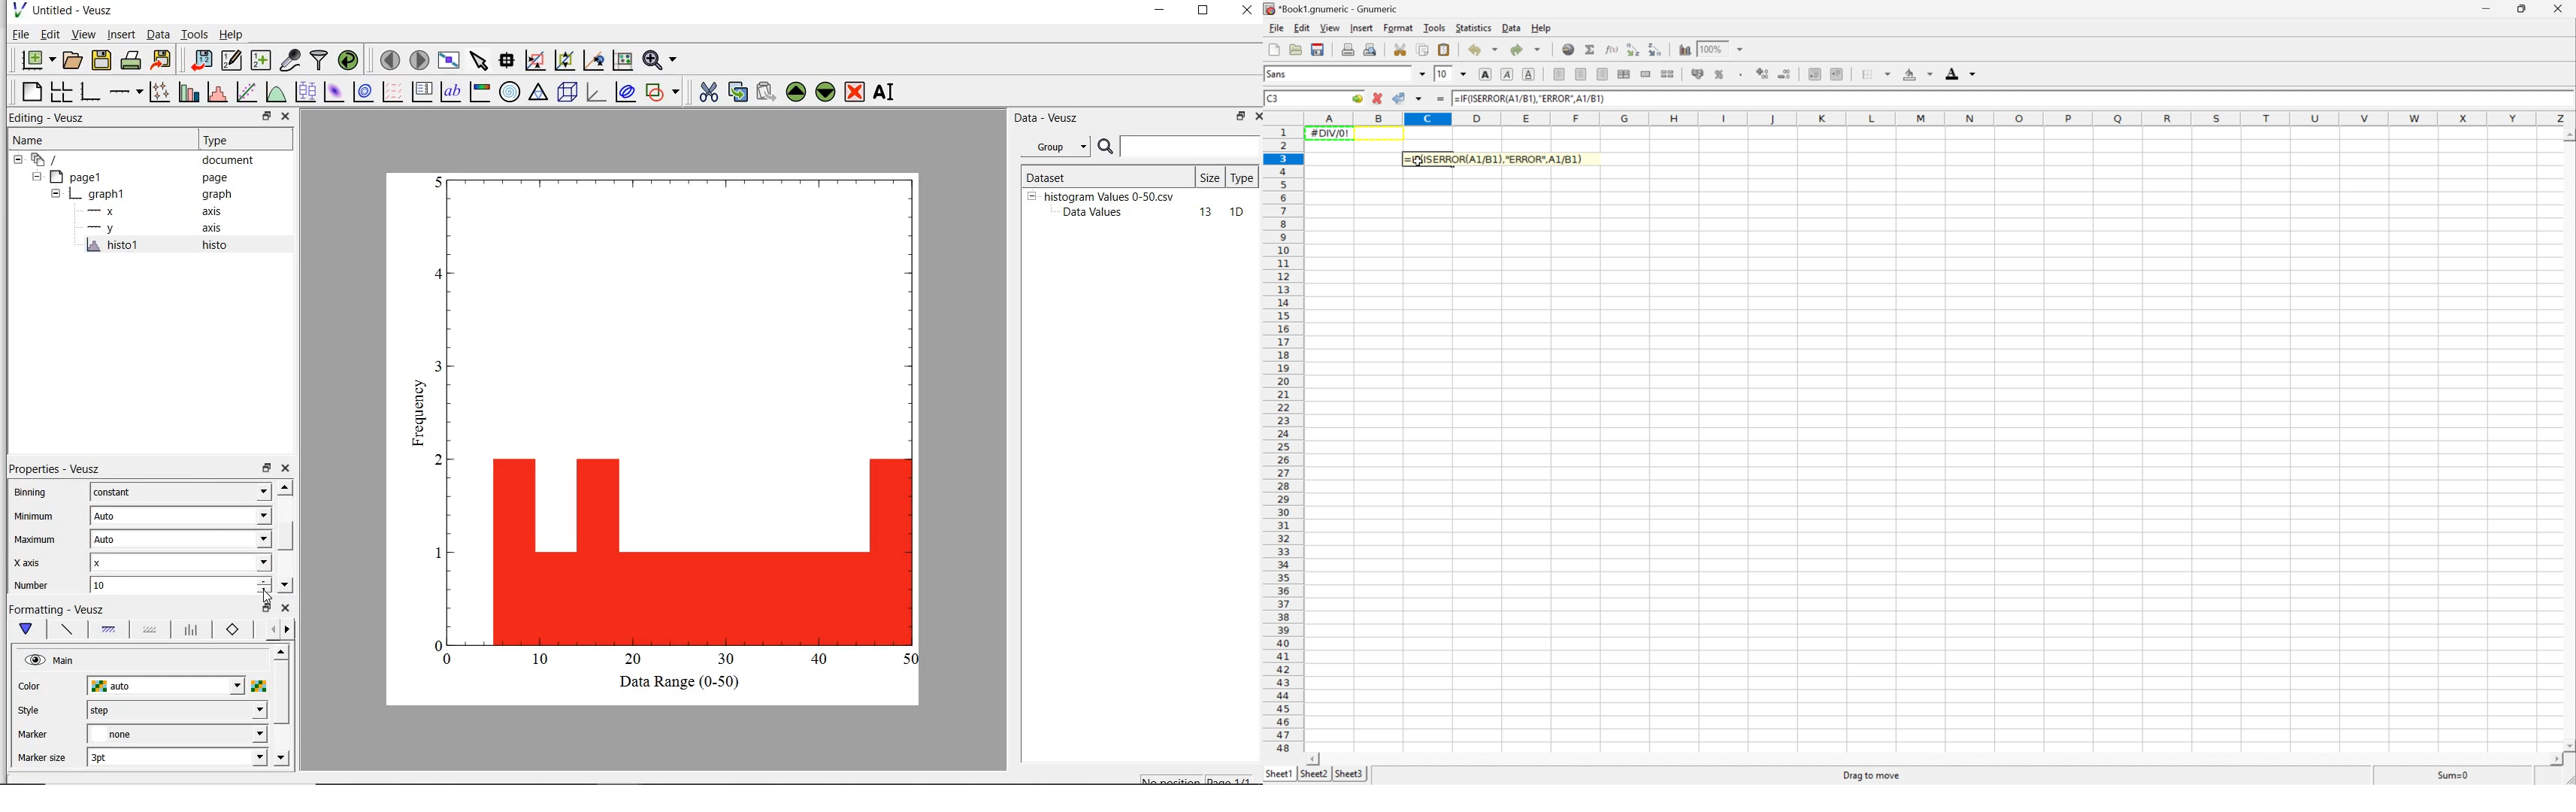 This screenshot has height=812, width=2576. I want to click on split merged ranges of cells, so click(1670, 74).